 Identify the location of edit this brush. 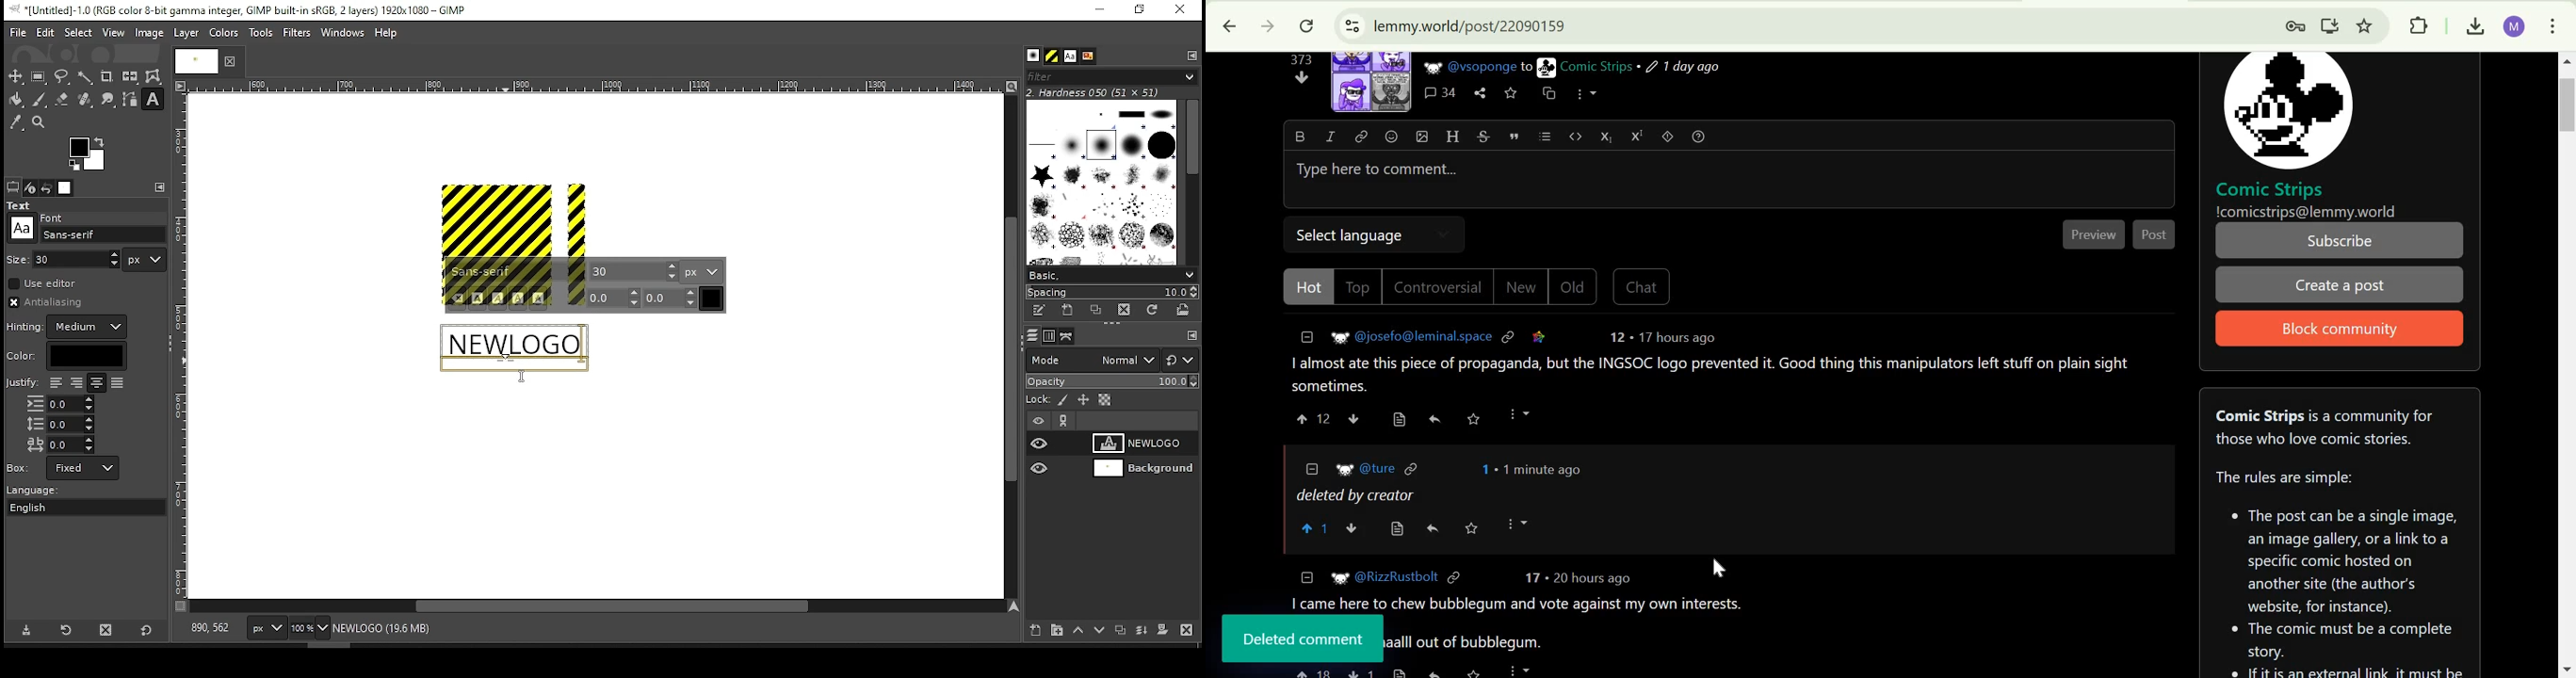
(1038, 312).